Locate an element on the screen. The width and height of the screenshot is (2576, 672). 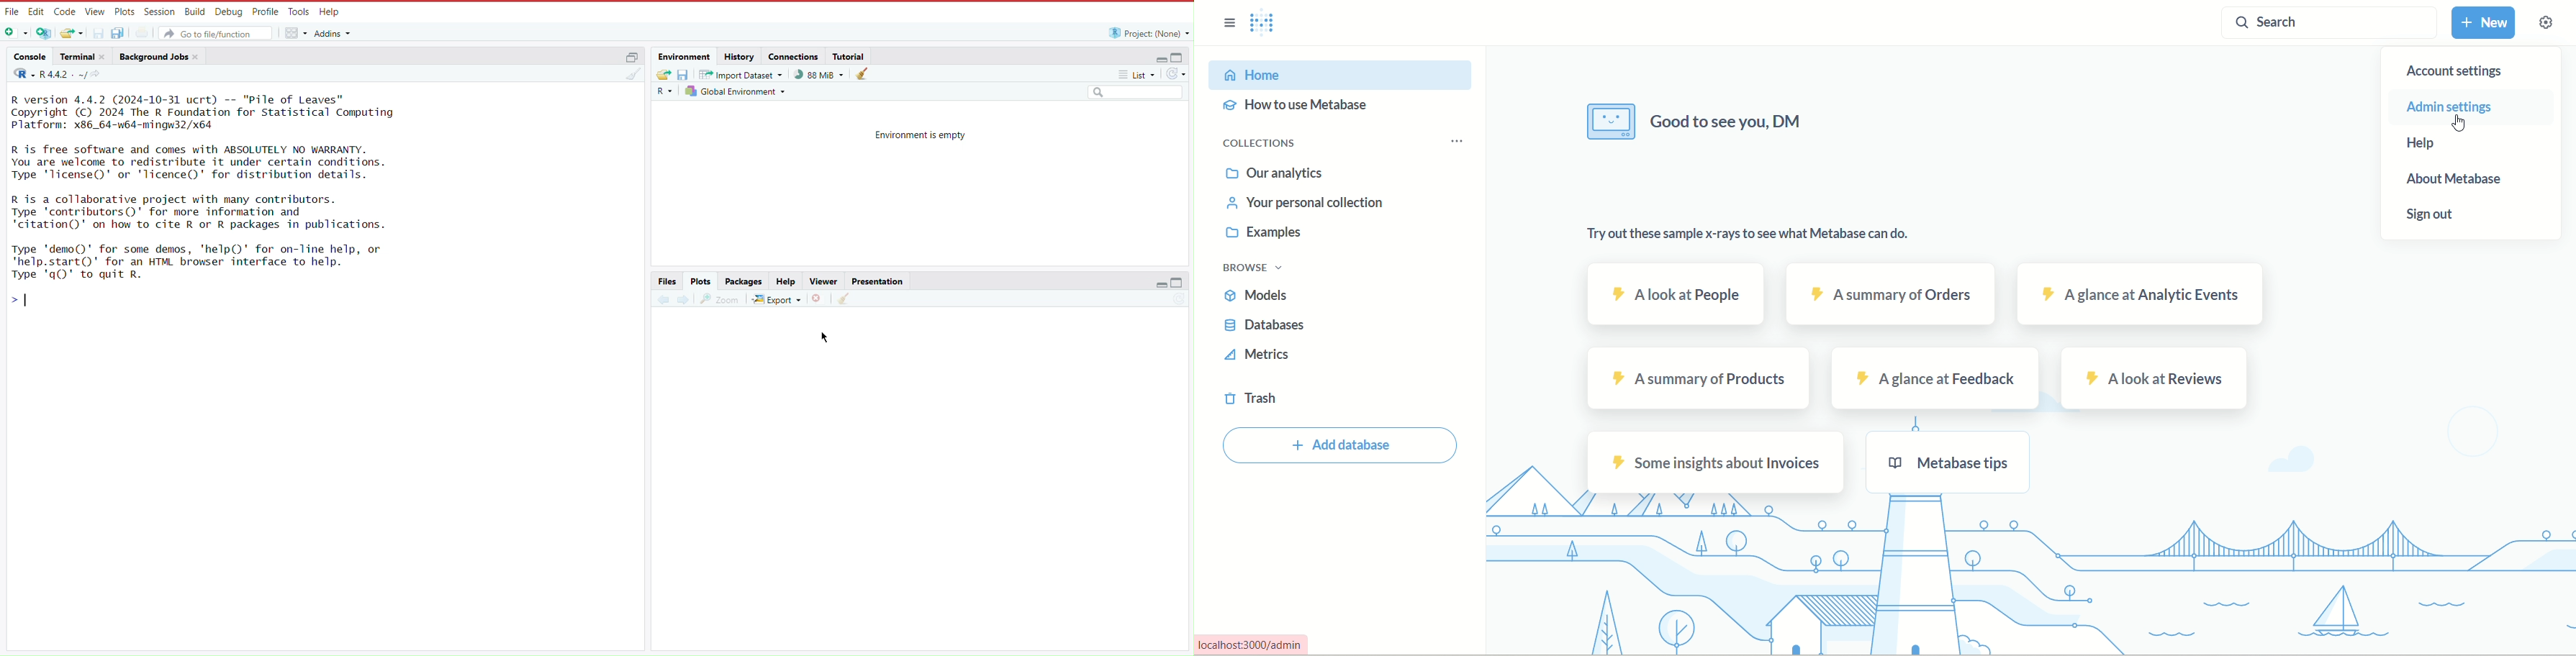
Save workspace as is located at coordinates (686, 74).